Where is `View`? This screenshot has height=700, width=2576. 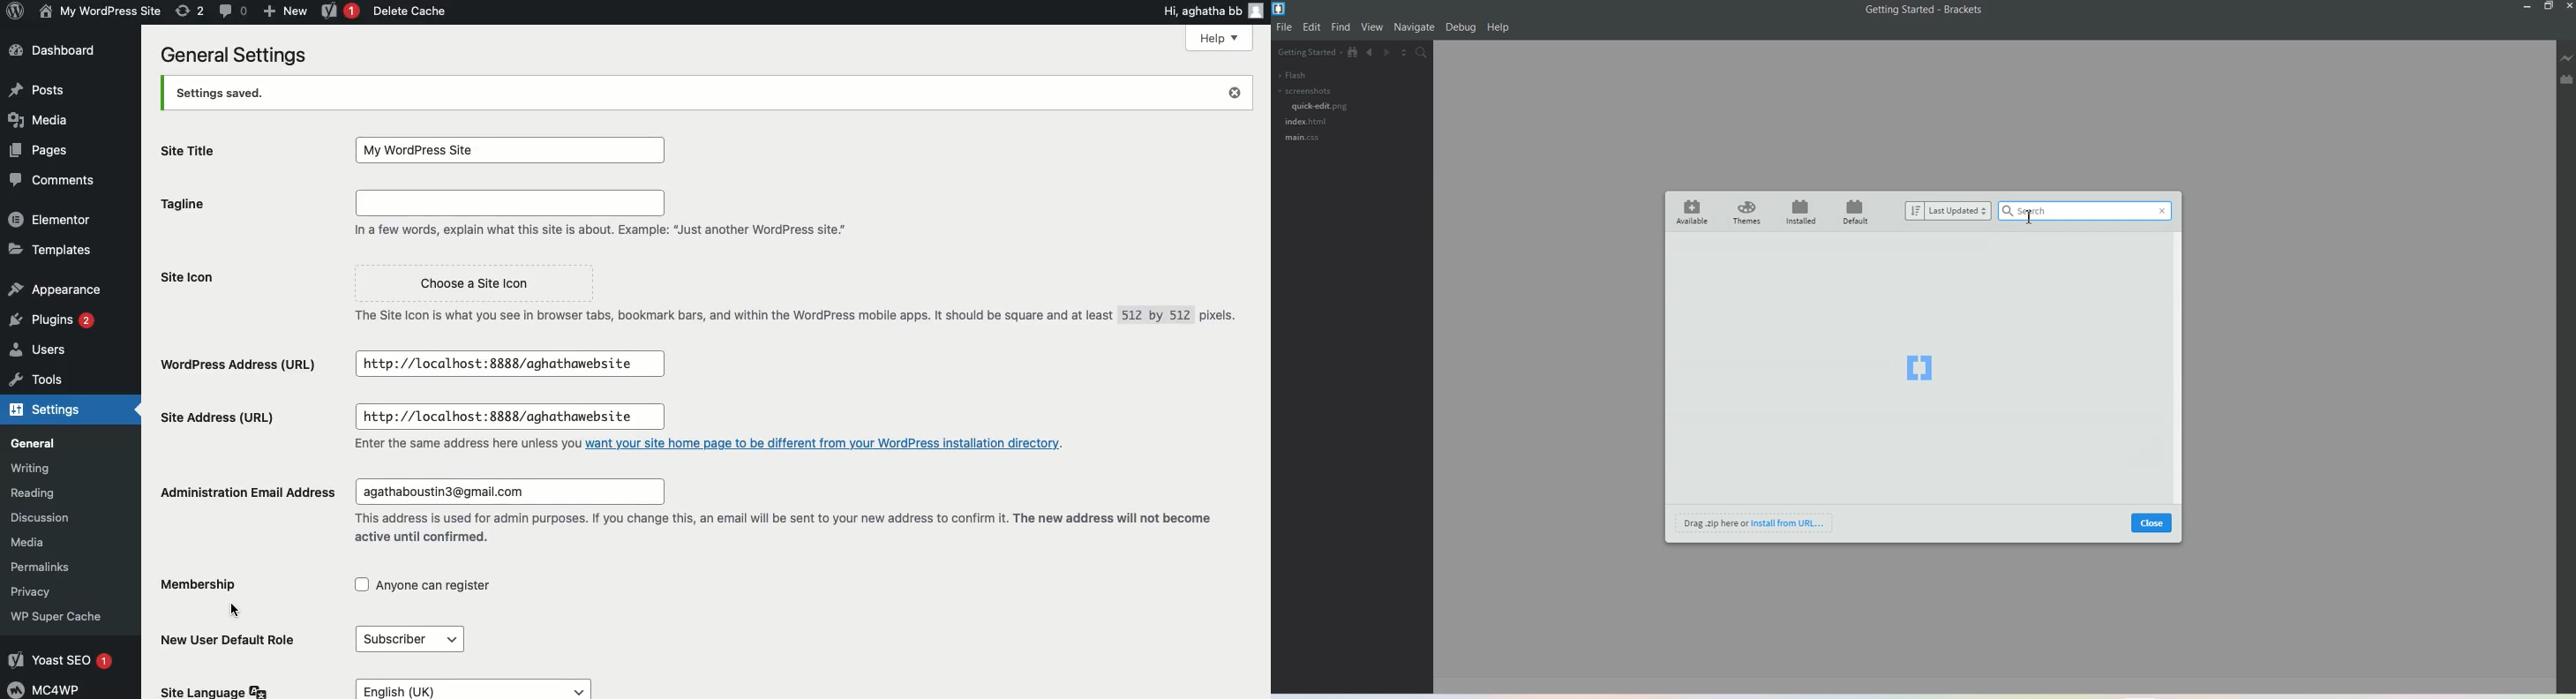 View is located at coordinates (1373, 28).